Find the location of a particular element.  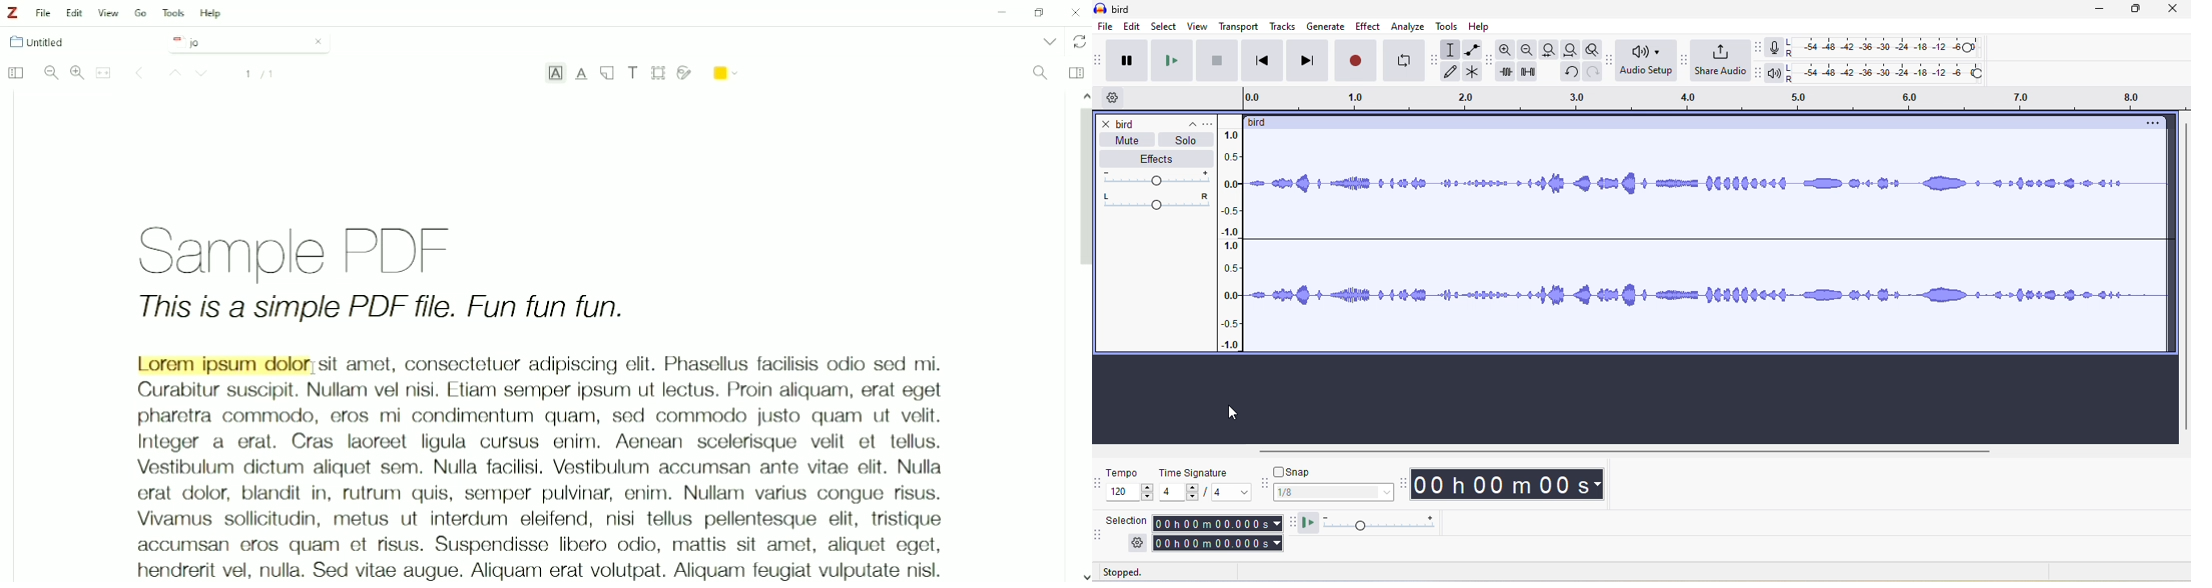

Note Annotation is located at coordinates (607, 74).